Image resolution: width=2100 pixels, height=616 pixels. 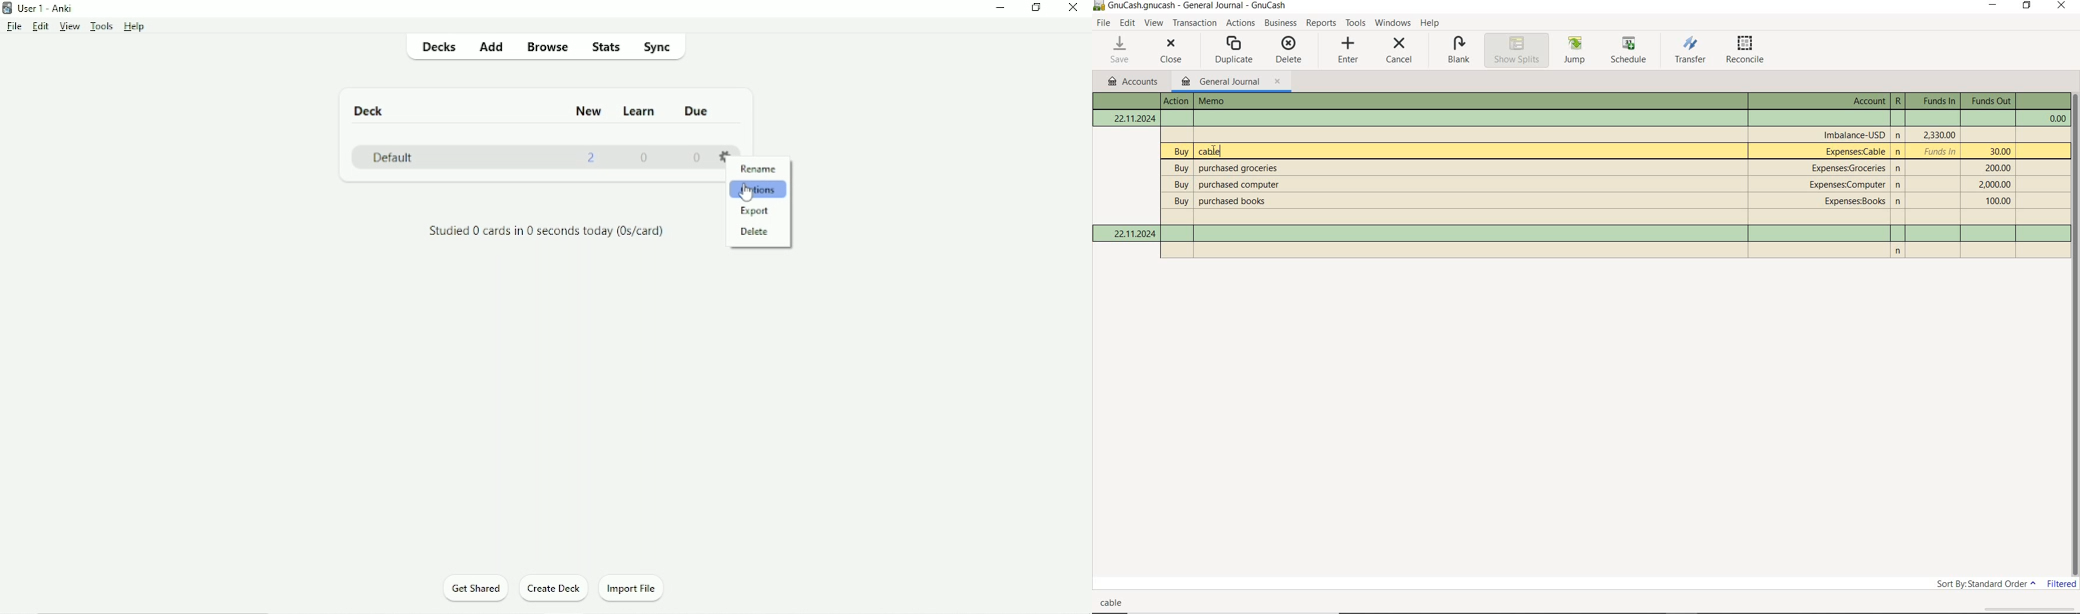 I want to click on Due, so click(x=694, y=111).